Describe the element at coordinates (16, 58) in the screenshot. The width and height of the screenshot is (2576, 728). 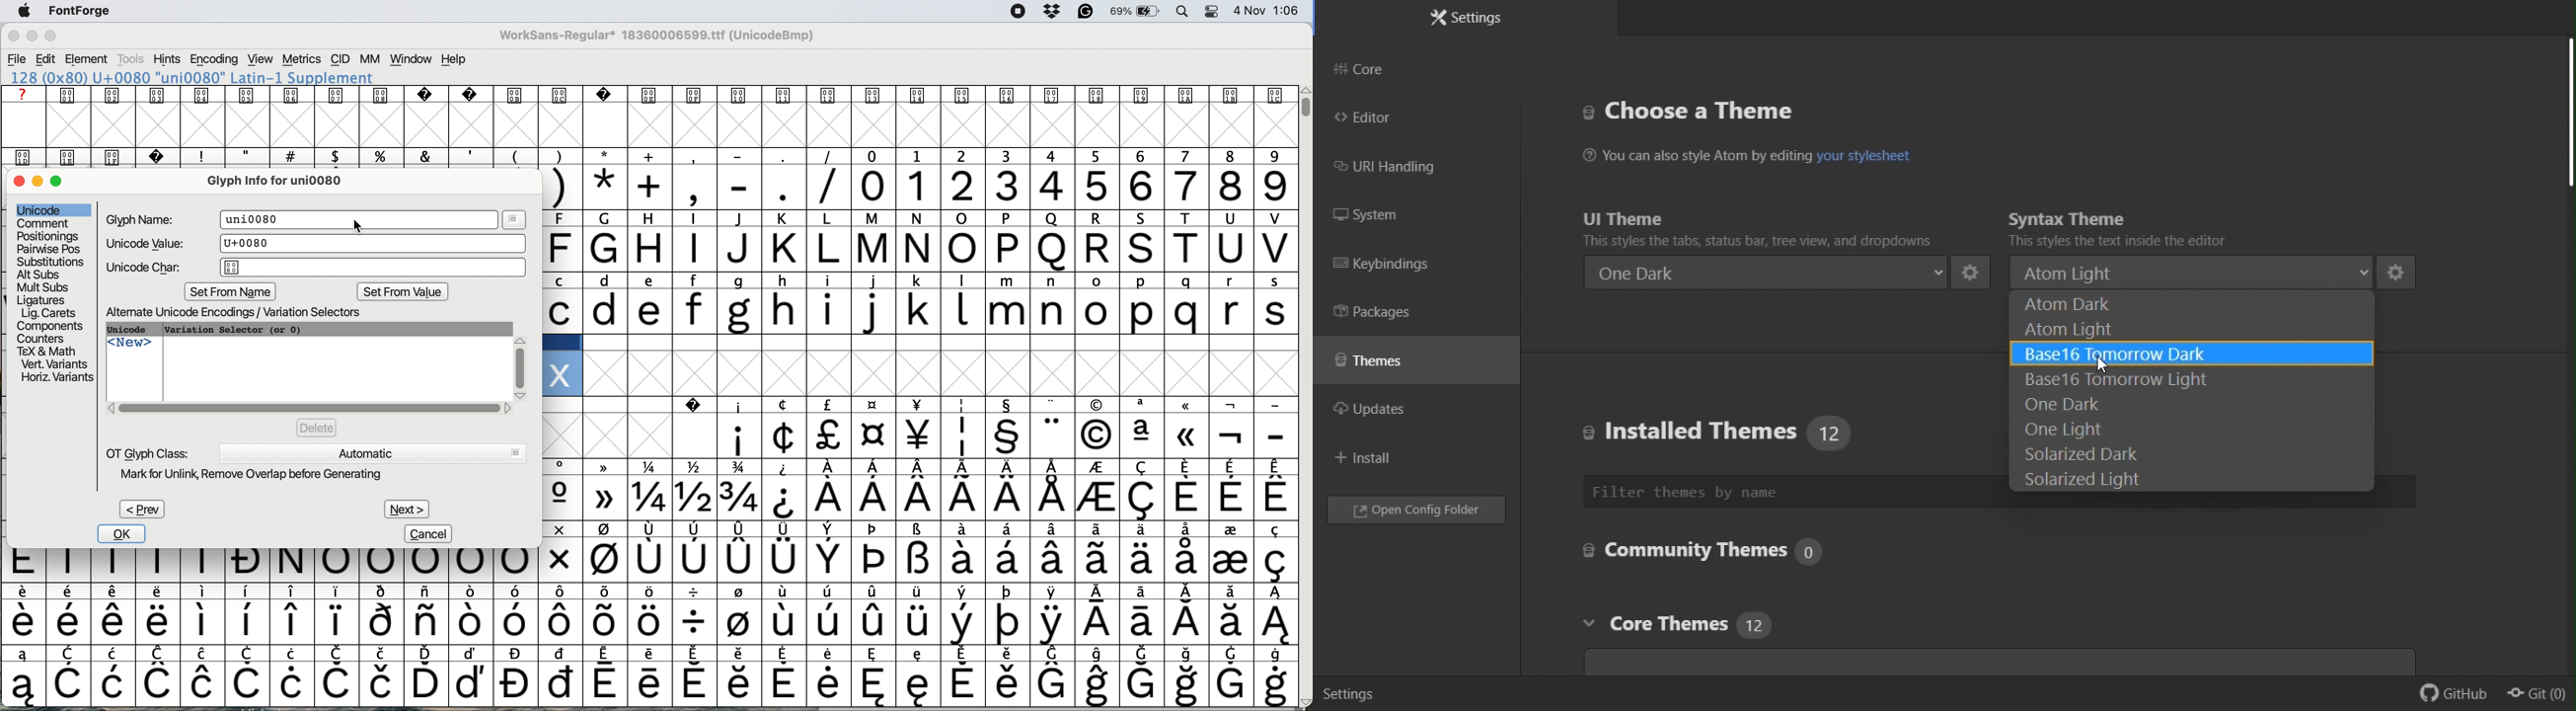
I see `file` at that location.